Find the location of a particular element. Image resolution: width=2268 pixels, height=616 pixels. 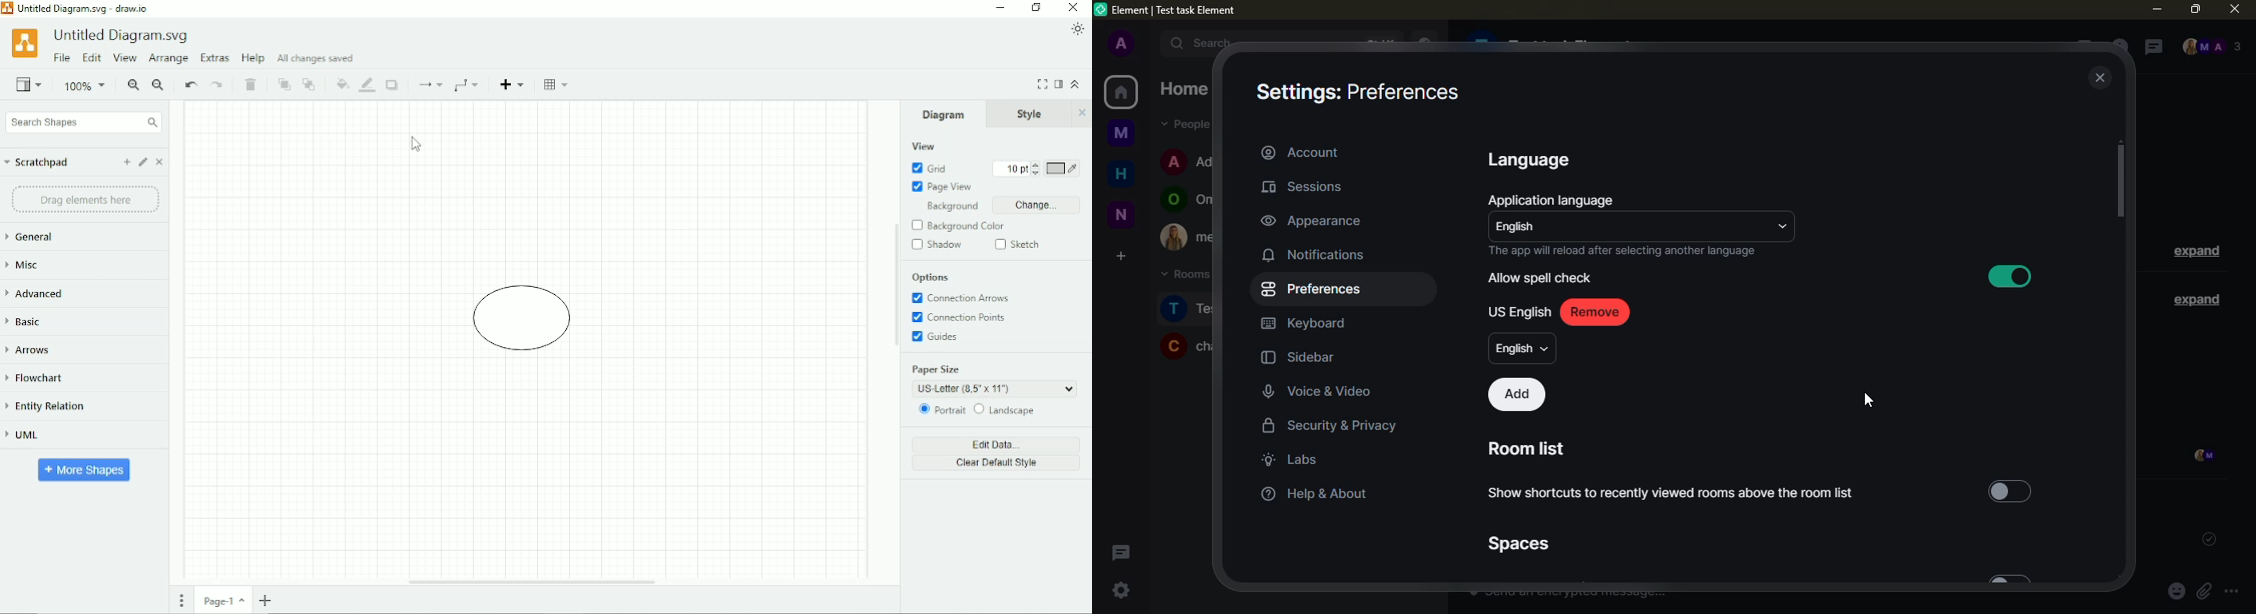

add is located at coordinates (1519, 394).